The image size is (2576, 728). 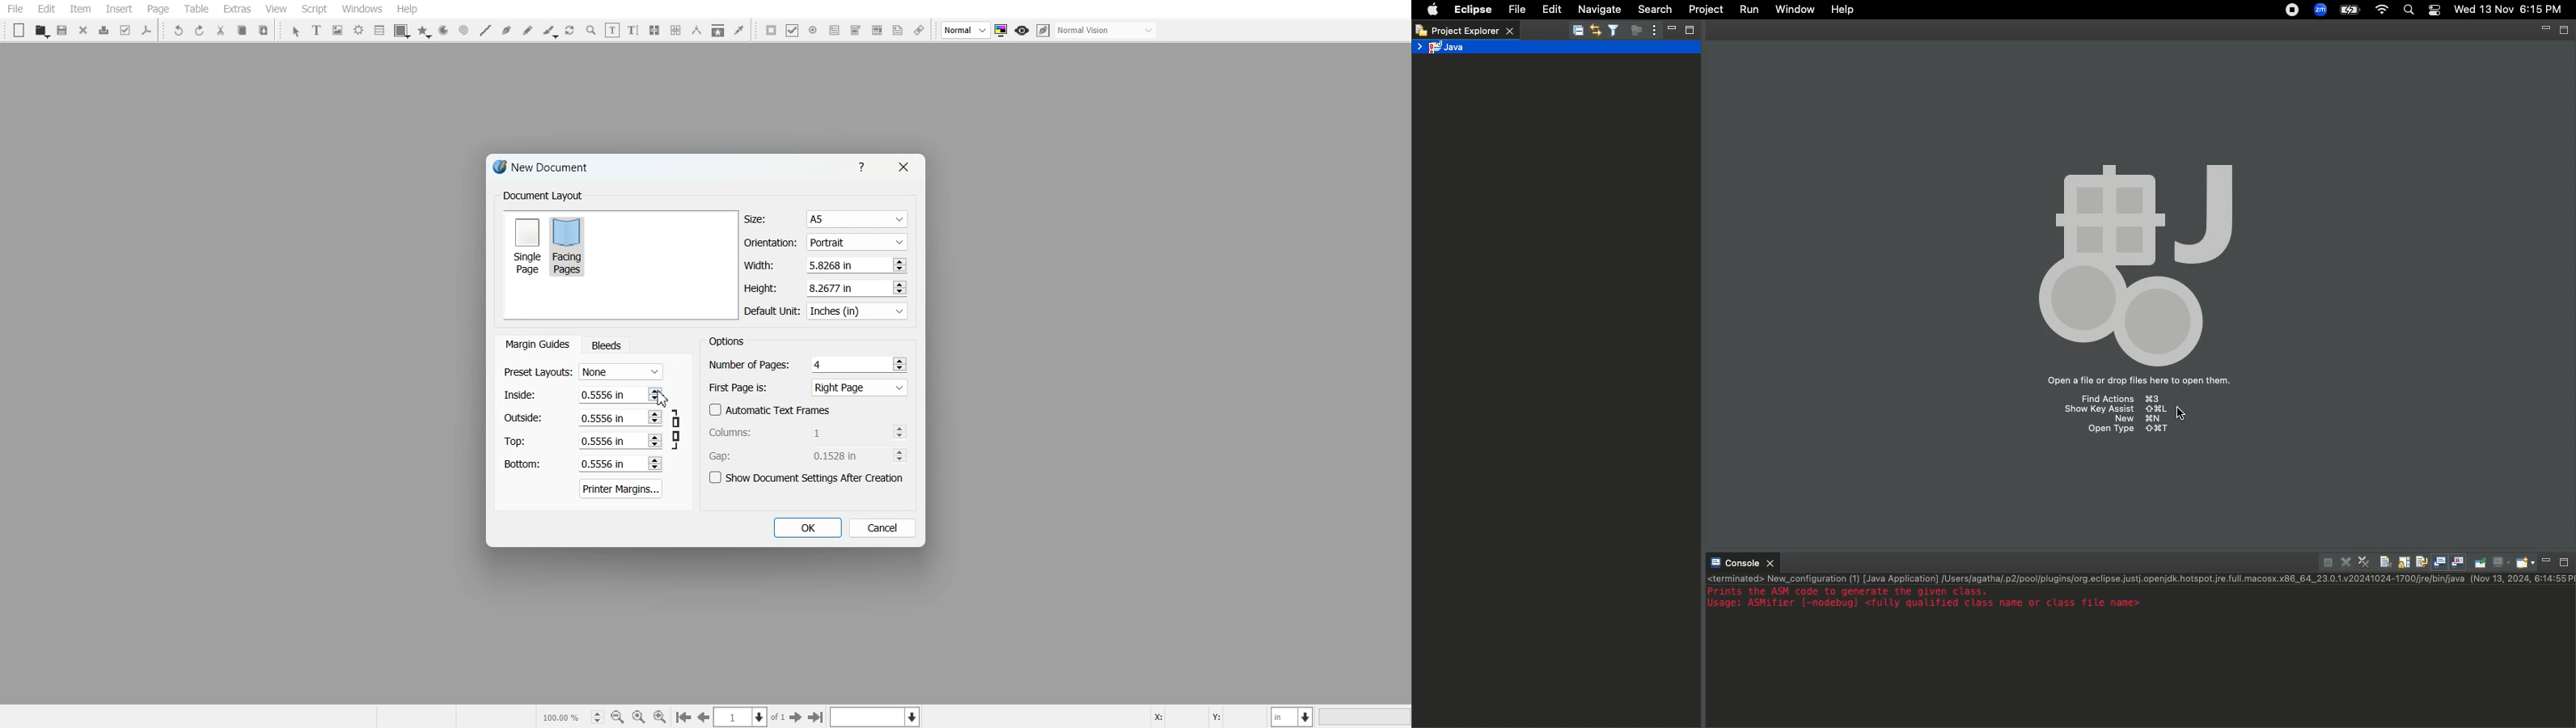 I want to click on new ⌘N, so click(x=2140, y=420).